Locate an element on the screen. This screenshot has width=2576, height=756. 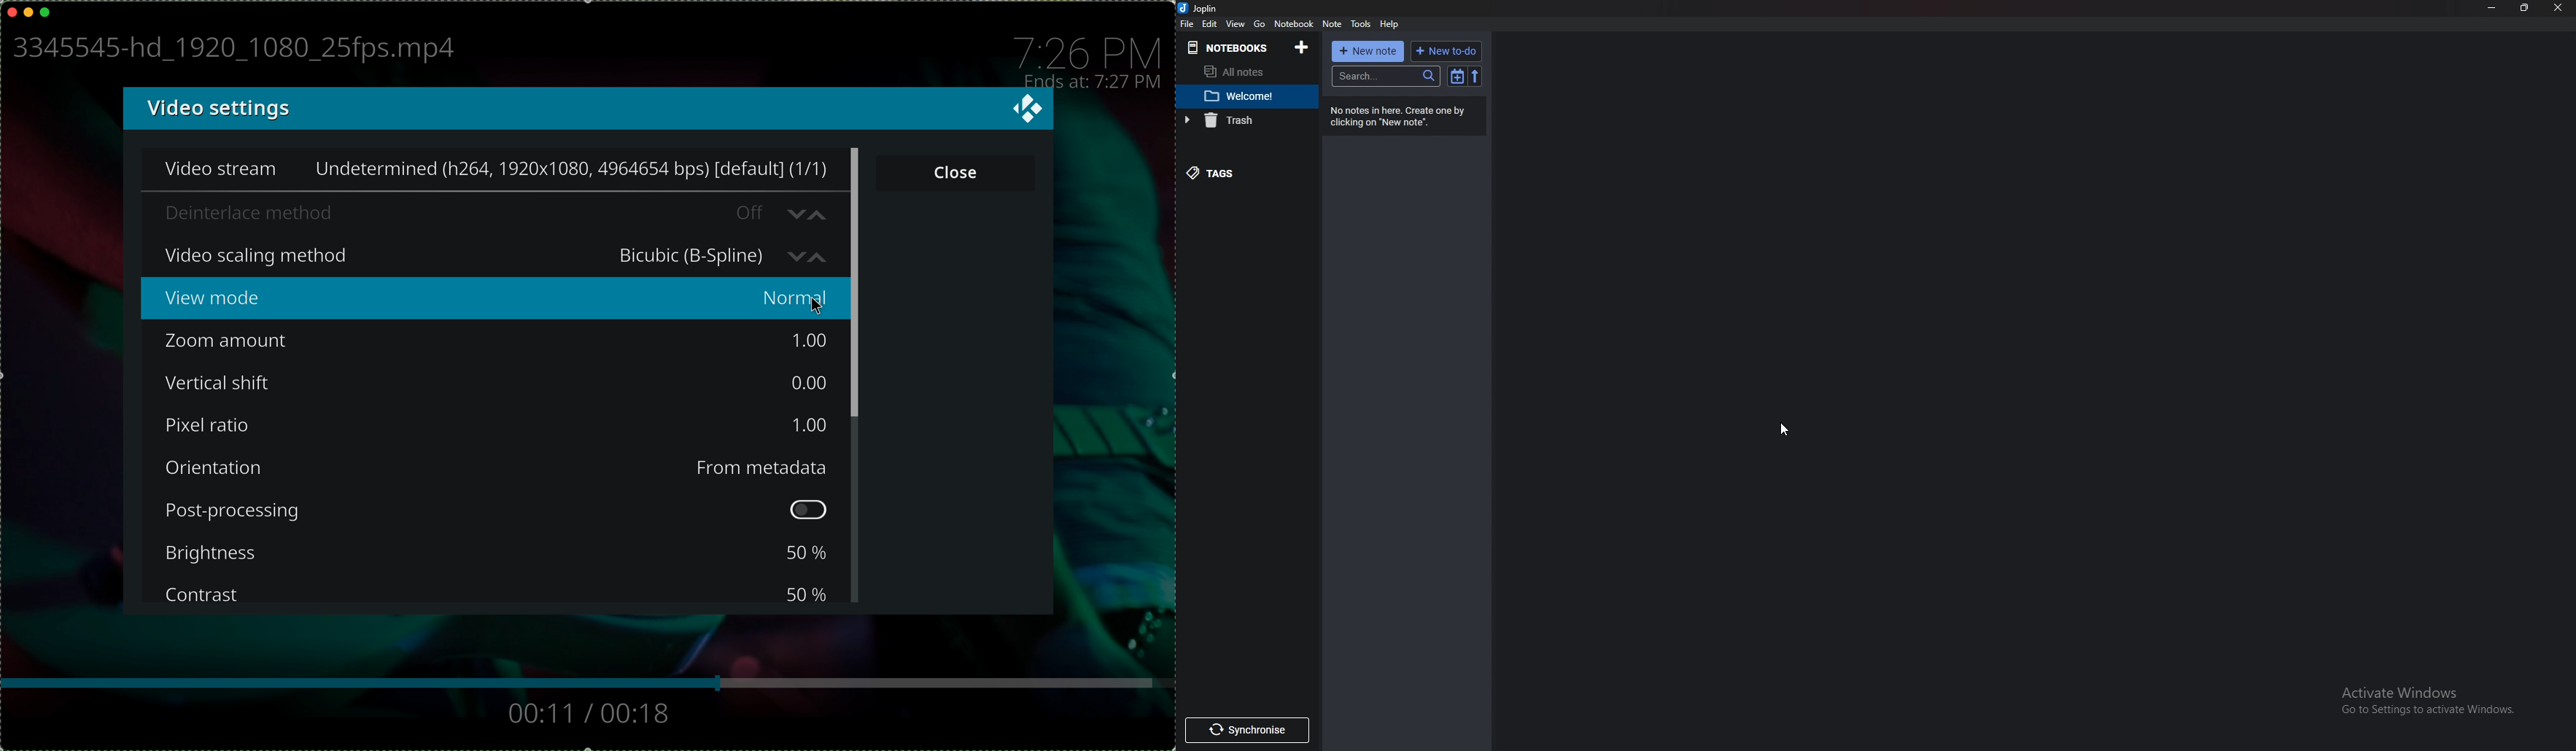
New note is located at coordinates (1369, 51).